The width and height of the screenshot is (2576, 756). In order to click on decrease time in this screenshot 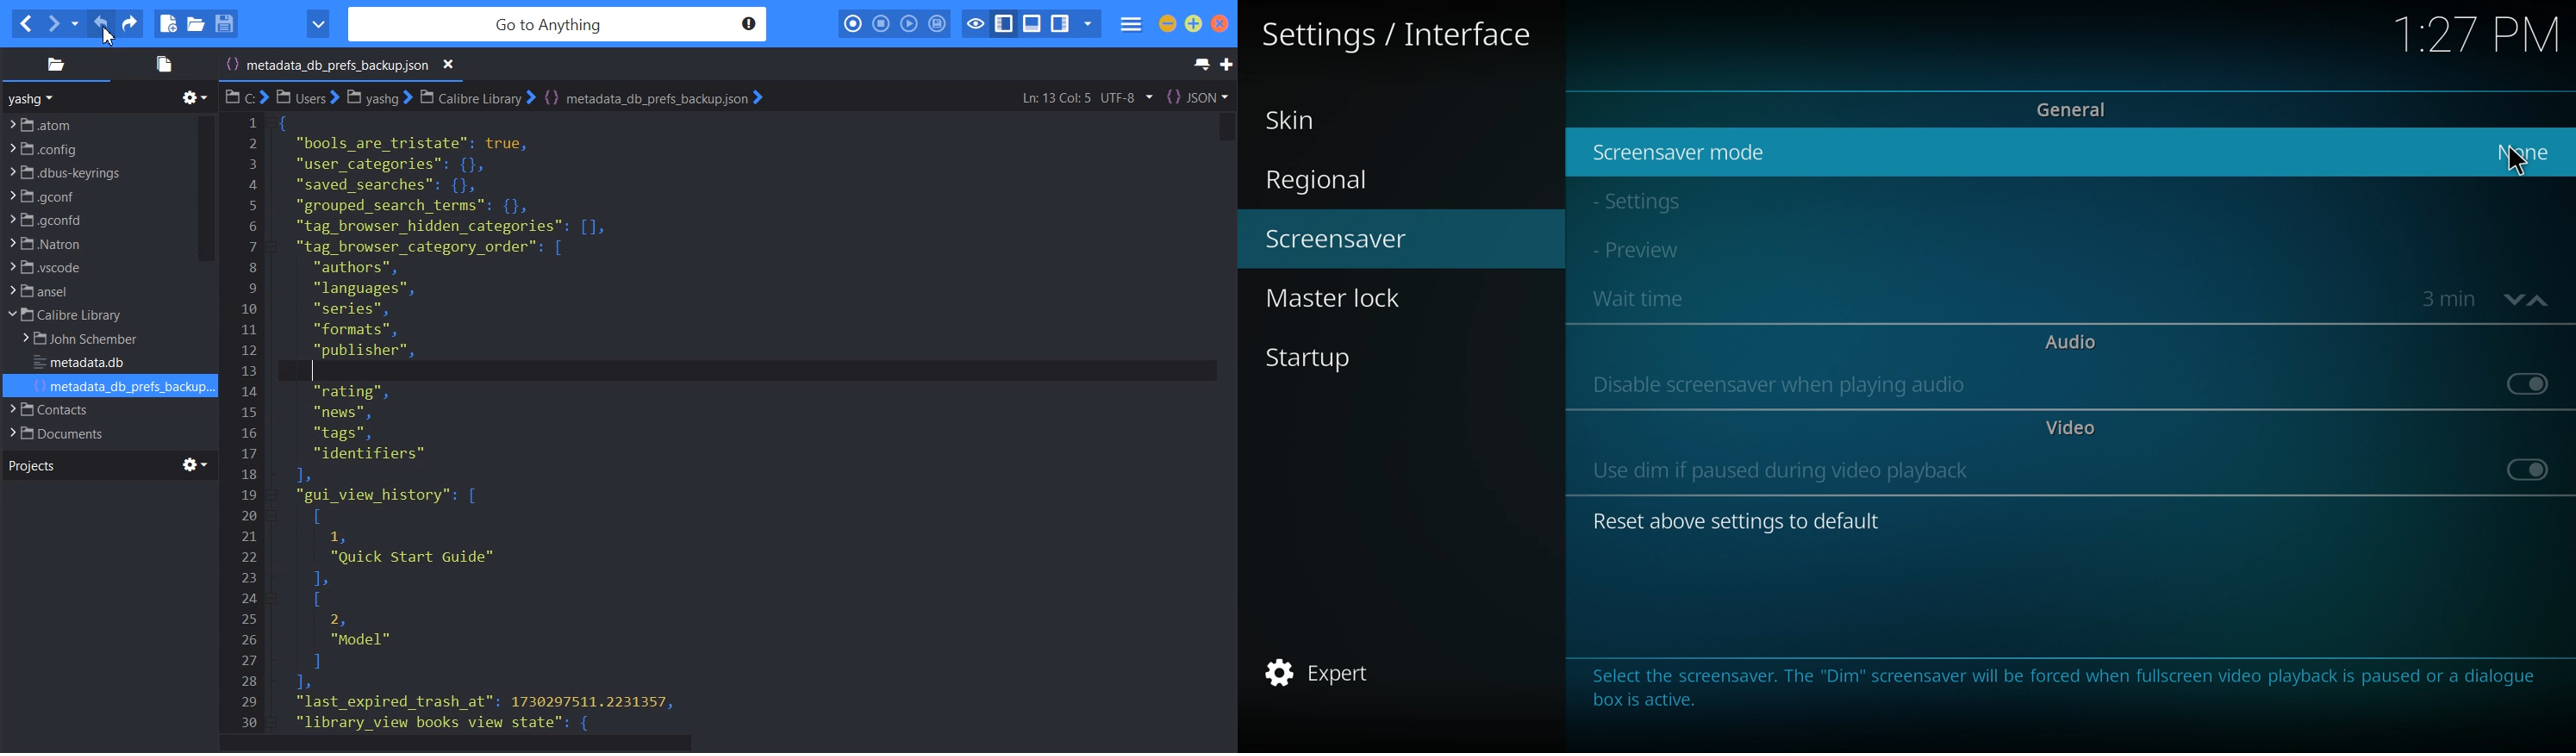, I will do `click(2511, 303)`.